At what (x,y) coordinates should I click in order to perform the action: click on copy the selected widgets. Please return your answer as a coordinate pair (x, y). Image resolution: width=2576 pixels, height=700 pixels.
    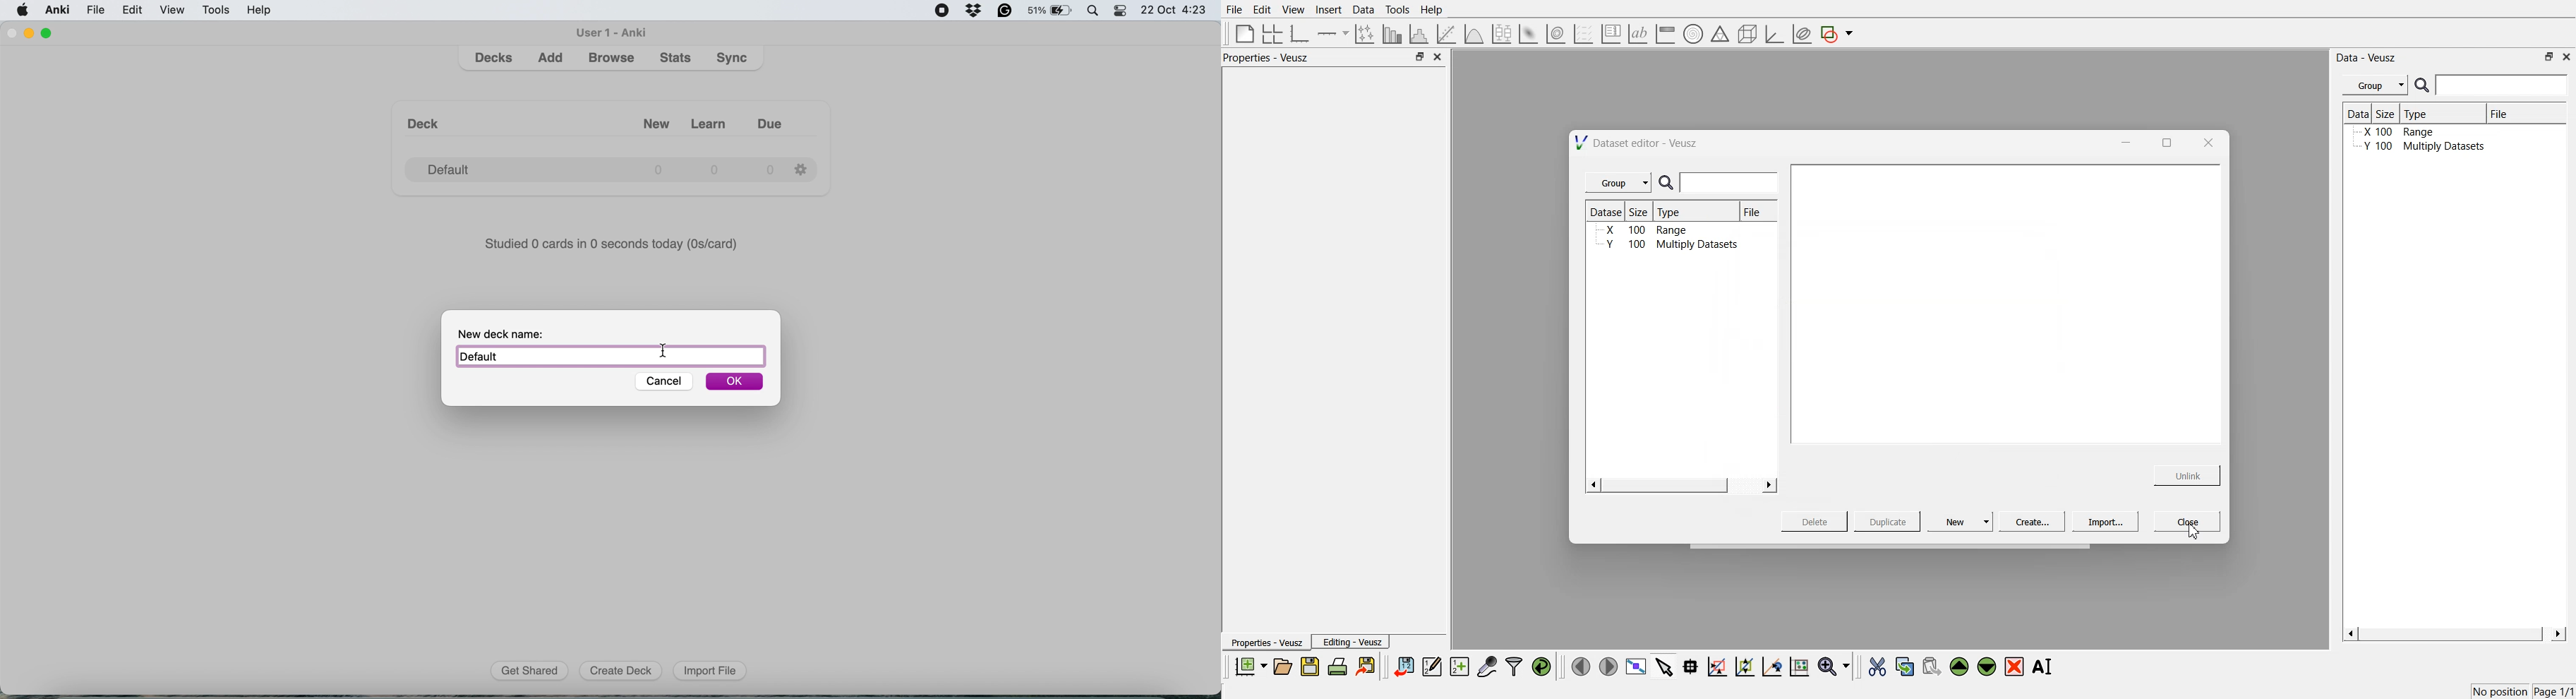
    Looking at the image, I should click on (1905, 666).